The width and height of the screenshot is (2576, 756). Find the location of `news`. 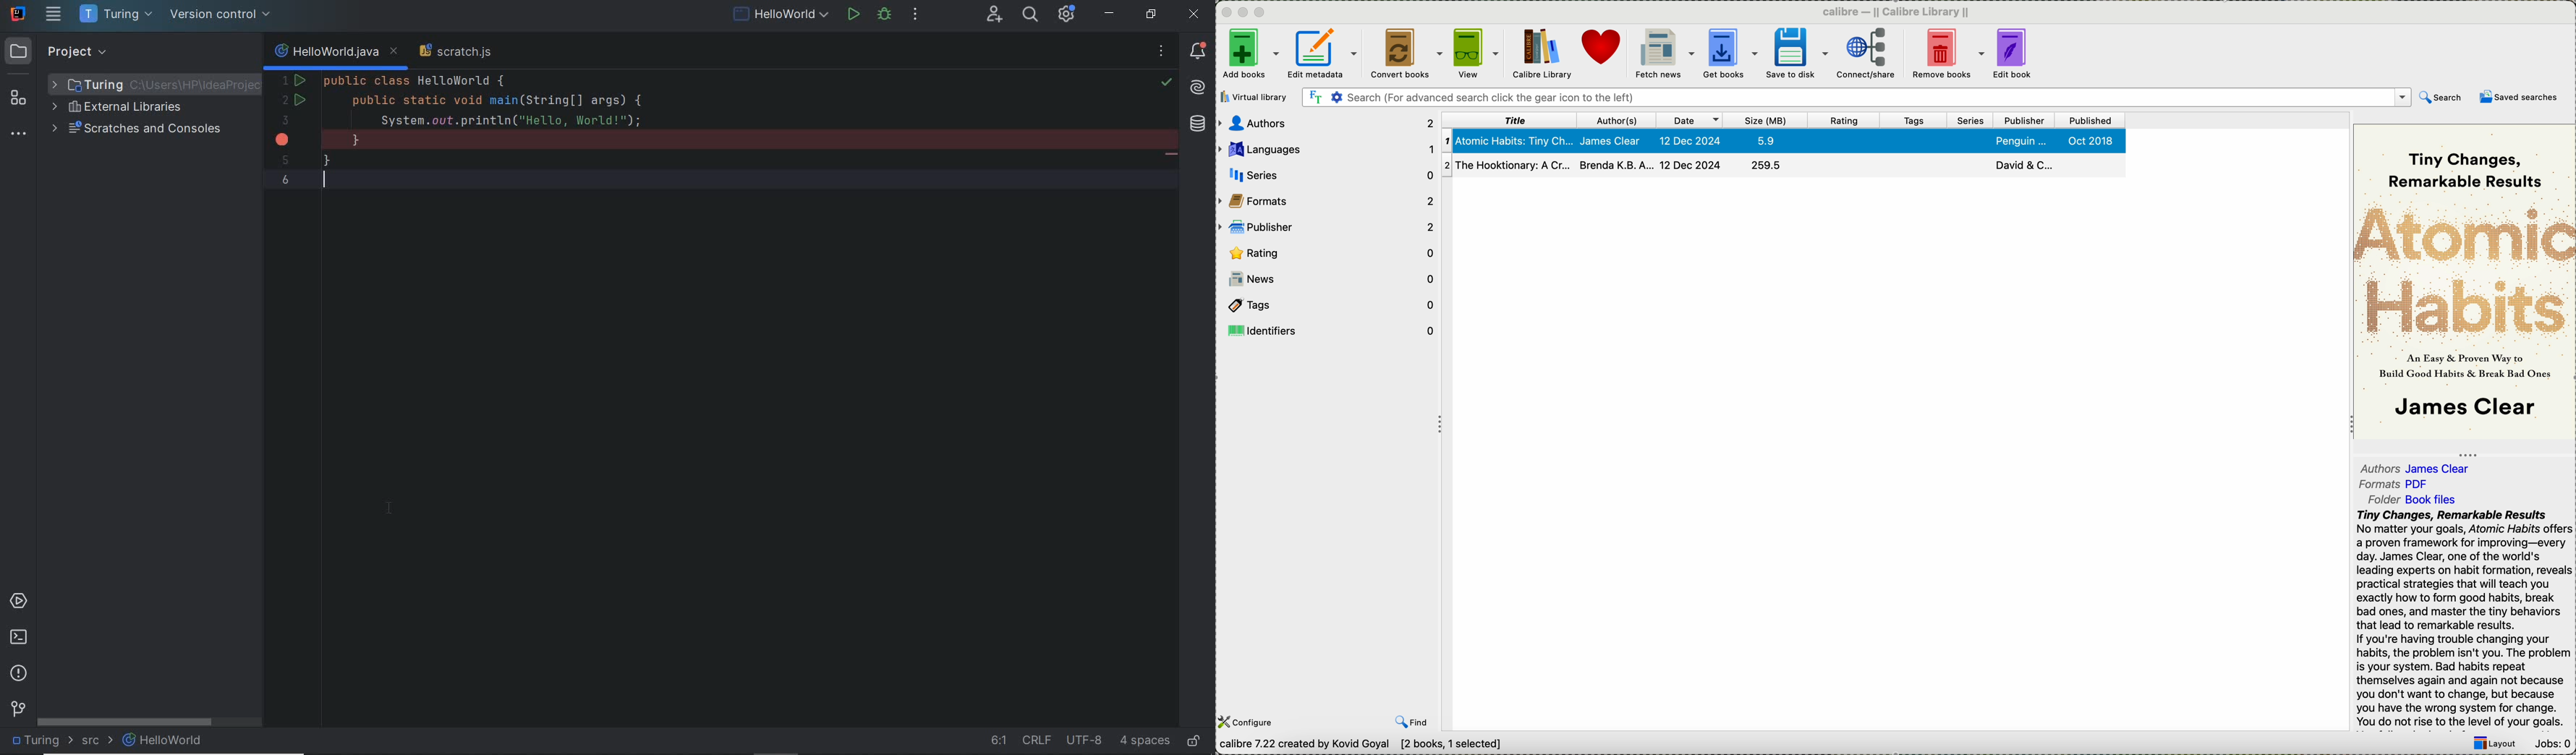

news is located at coordinates (1333, 279).